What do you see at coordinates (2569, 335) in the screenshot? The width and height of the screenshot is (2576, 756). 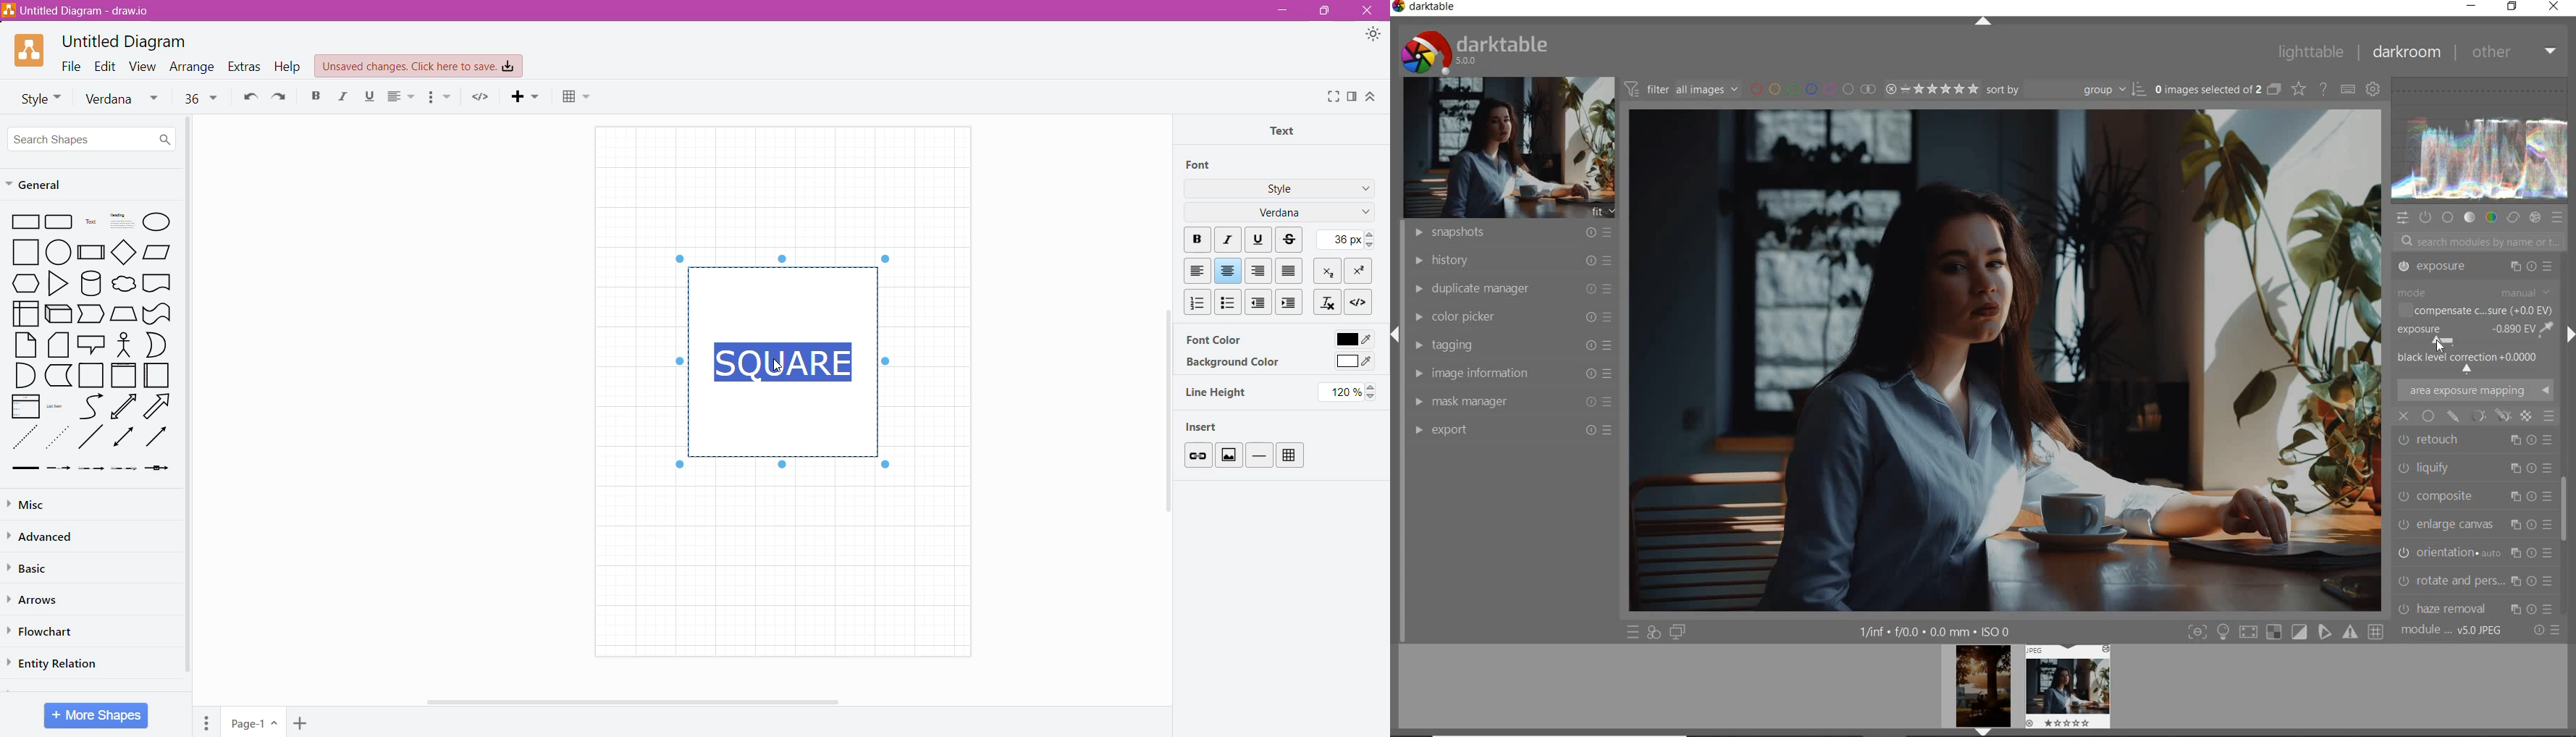 I see `EXPAND/COLLAPSE` at bounding box center [2569, 335].